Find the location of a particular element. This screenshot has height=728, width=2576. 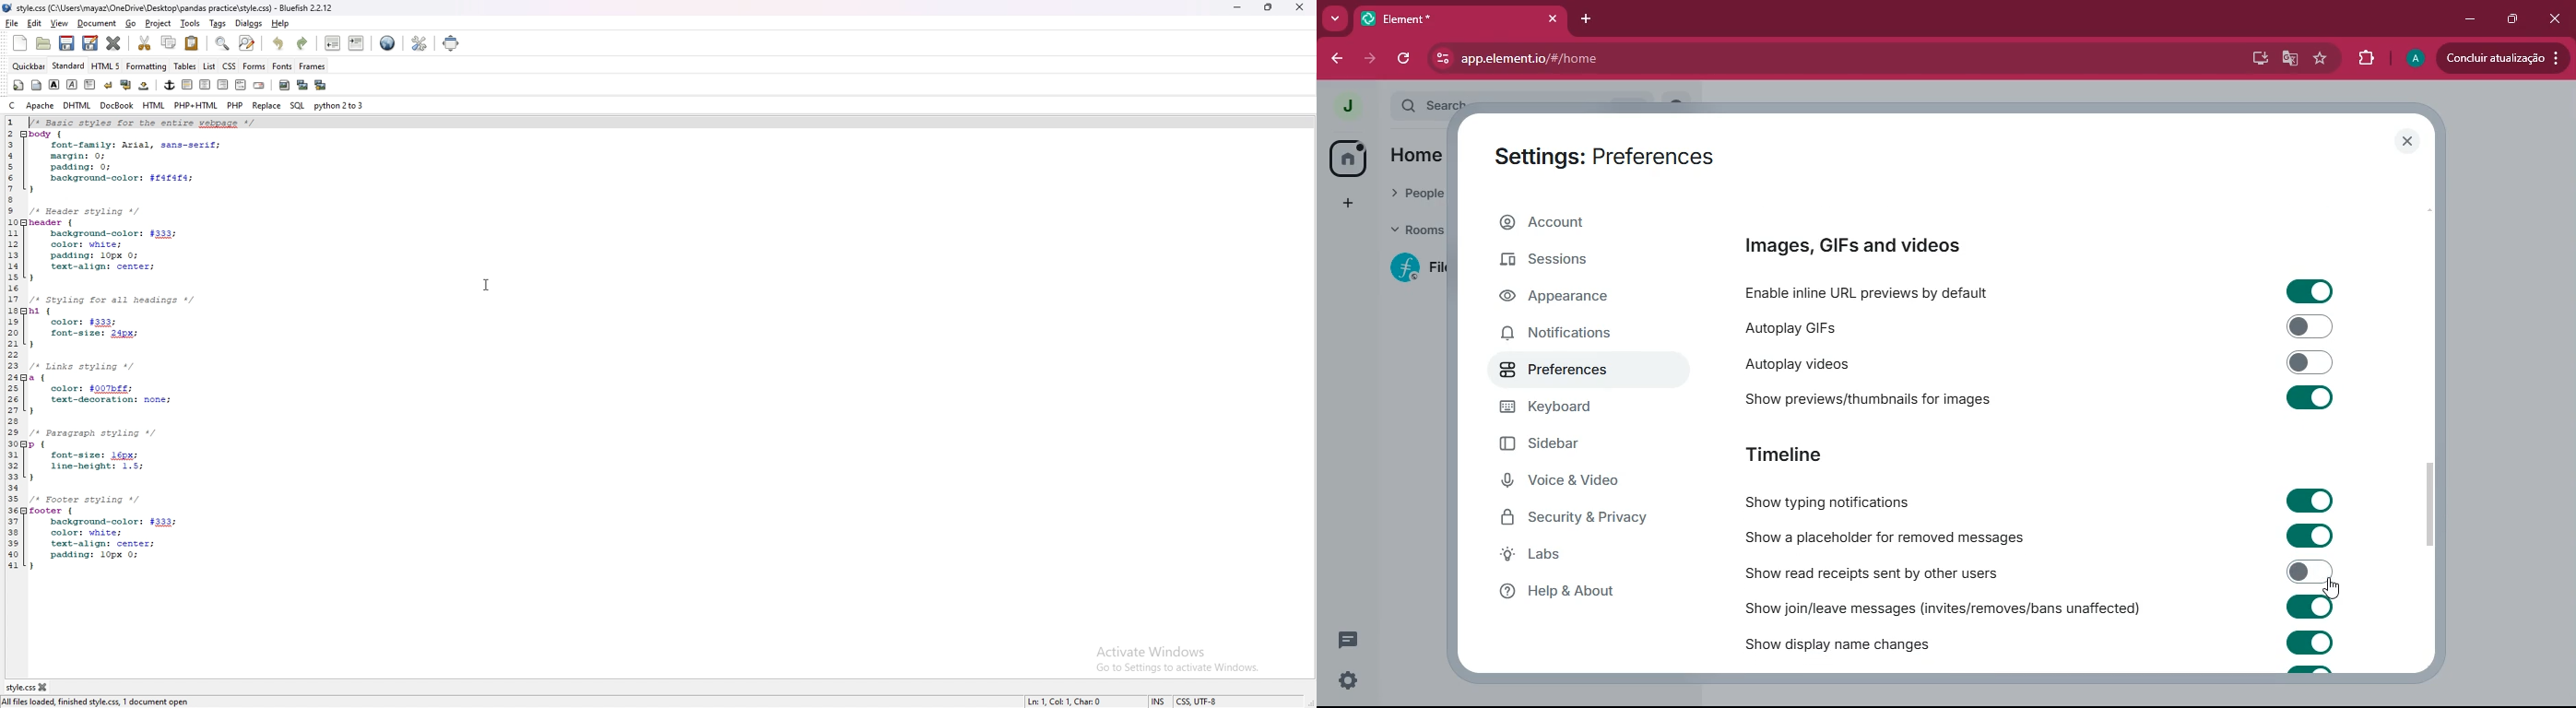

close tab is located at coordinates (1554, 19).